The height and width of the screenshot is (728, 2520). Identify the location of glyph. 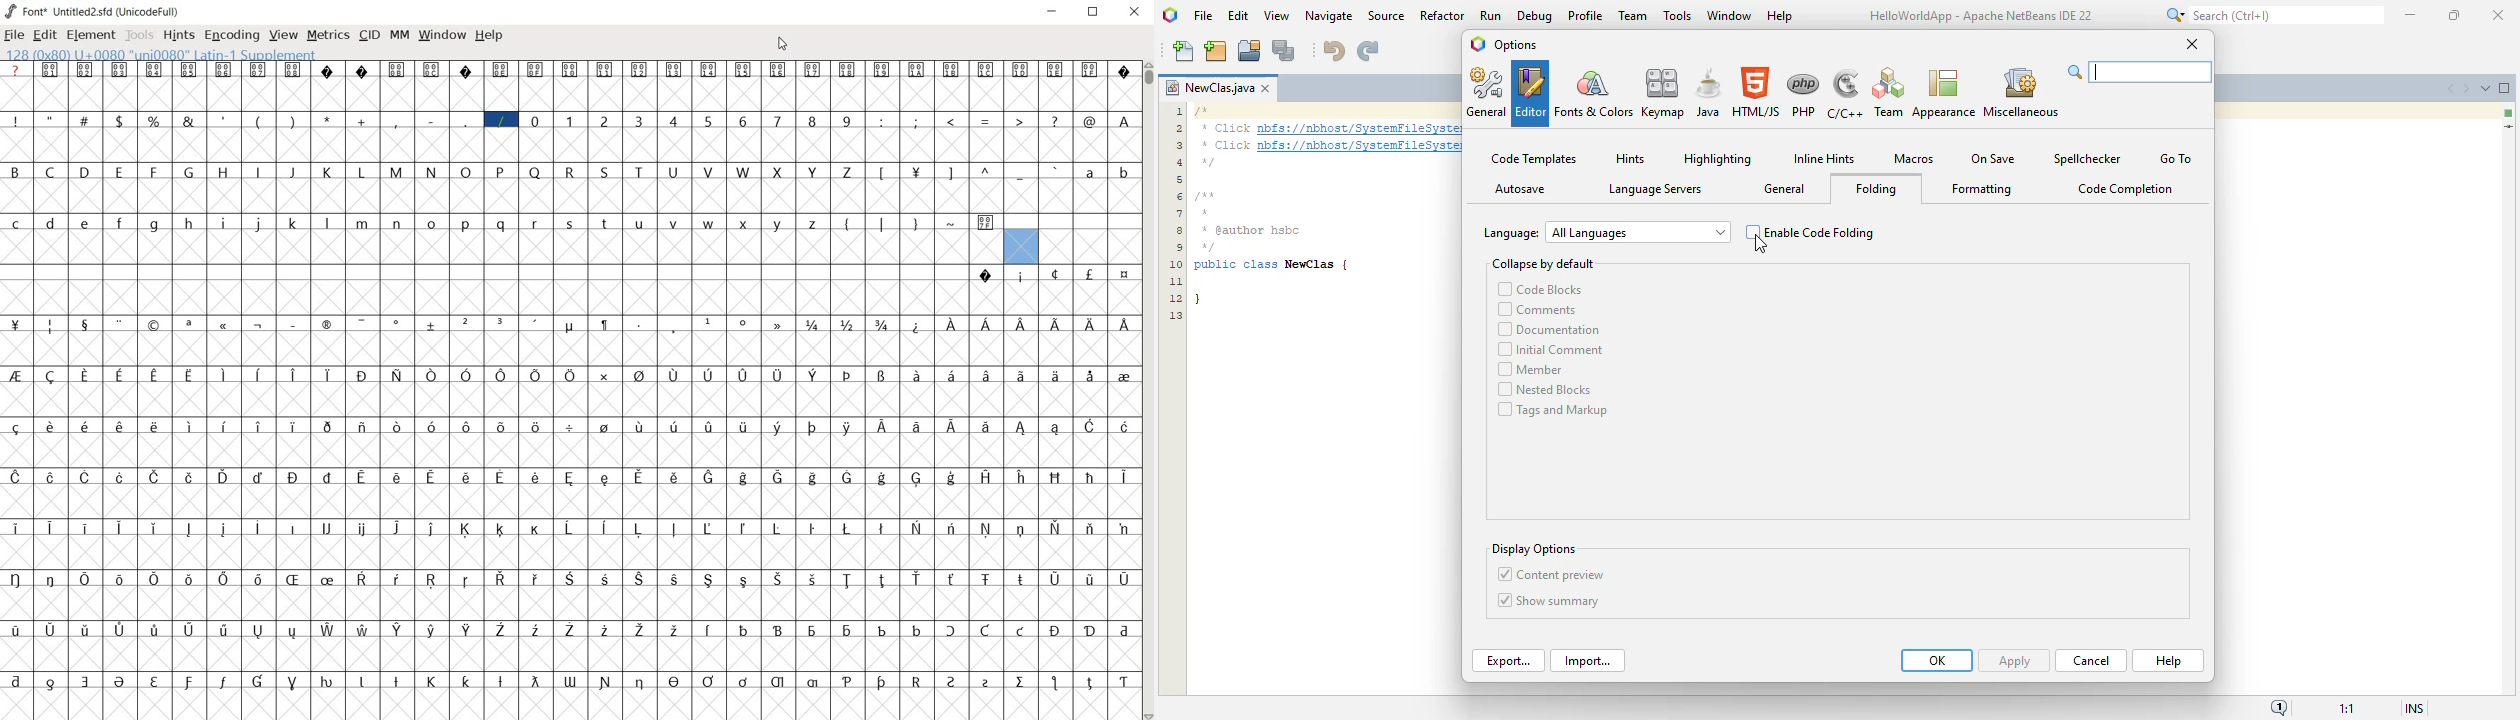
(465, 225).